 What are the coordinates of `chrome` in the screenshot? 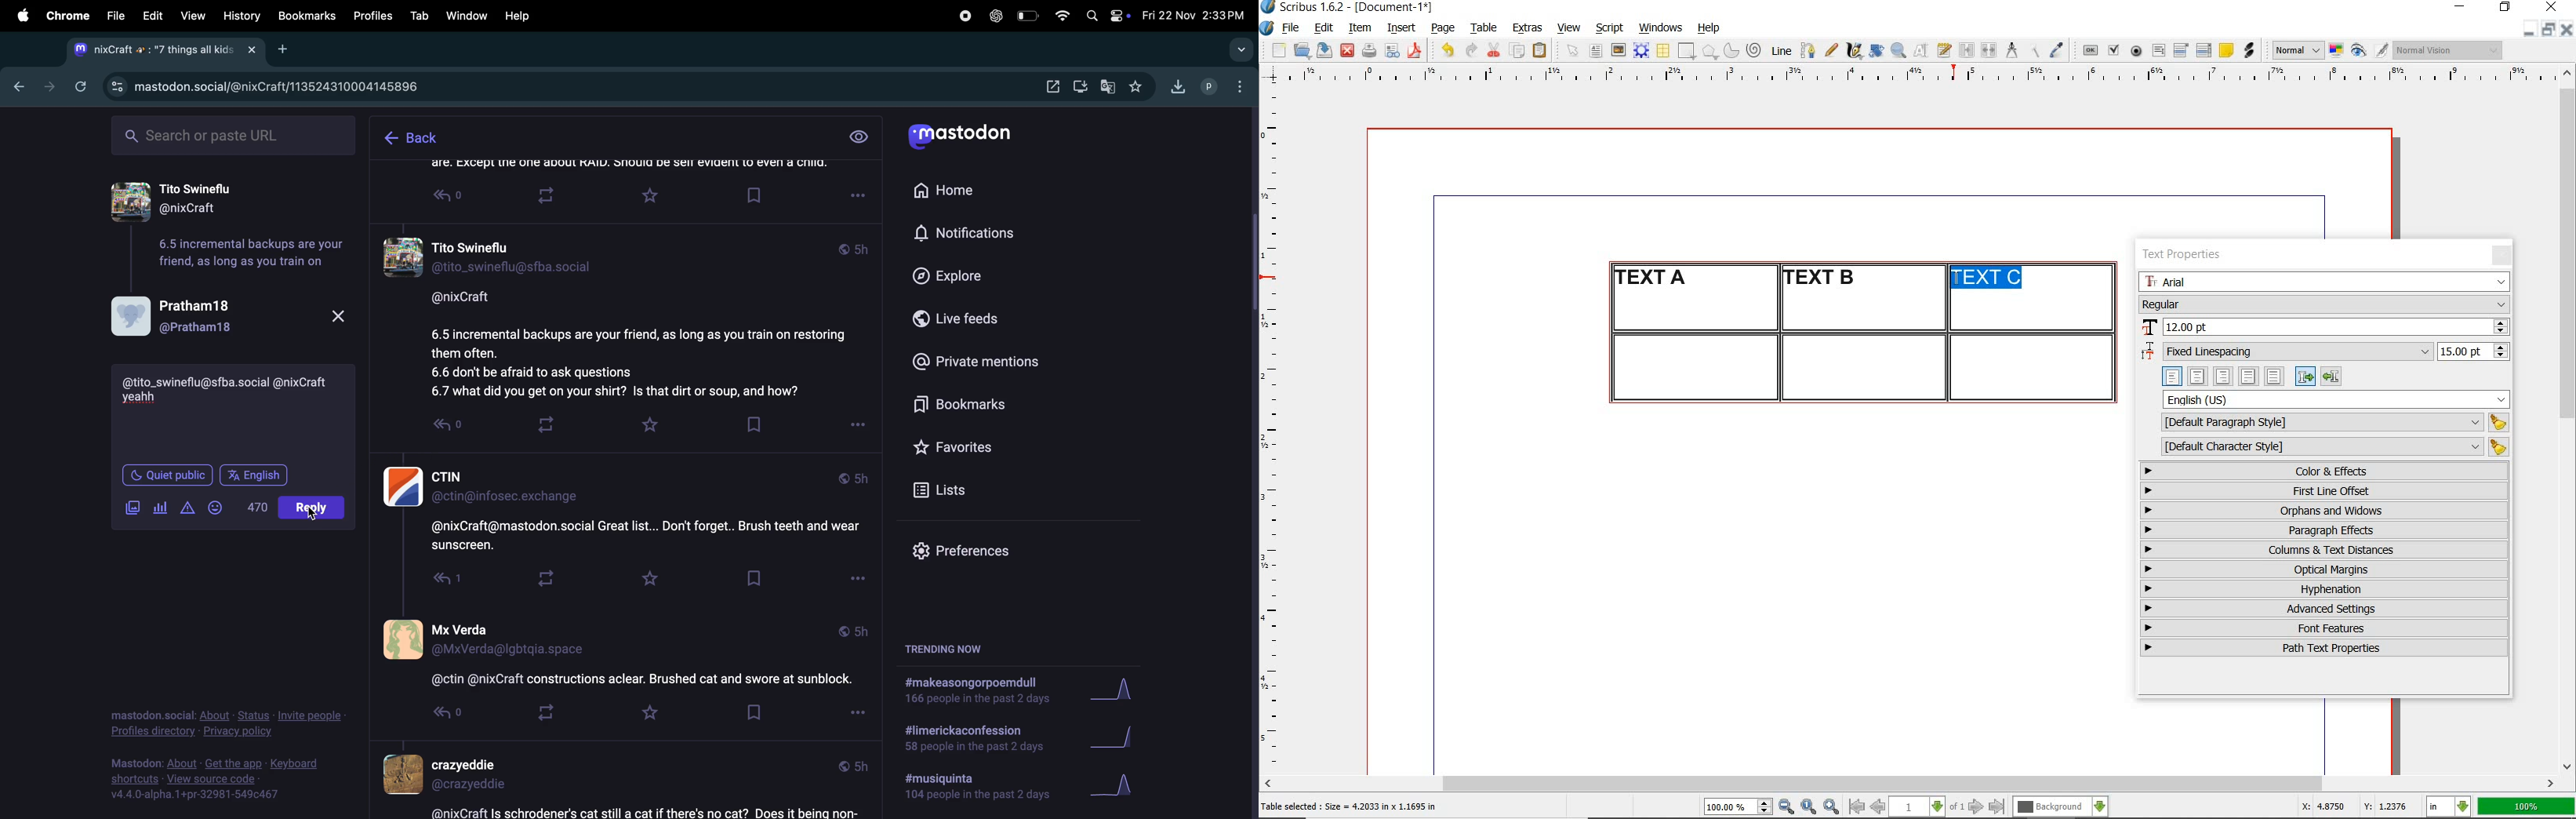 It's located at (66, 15).